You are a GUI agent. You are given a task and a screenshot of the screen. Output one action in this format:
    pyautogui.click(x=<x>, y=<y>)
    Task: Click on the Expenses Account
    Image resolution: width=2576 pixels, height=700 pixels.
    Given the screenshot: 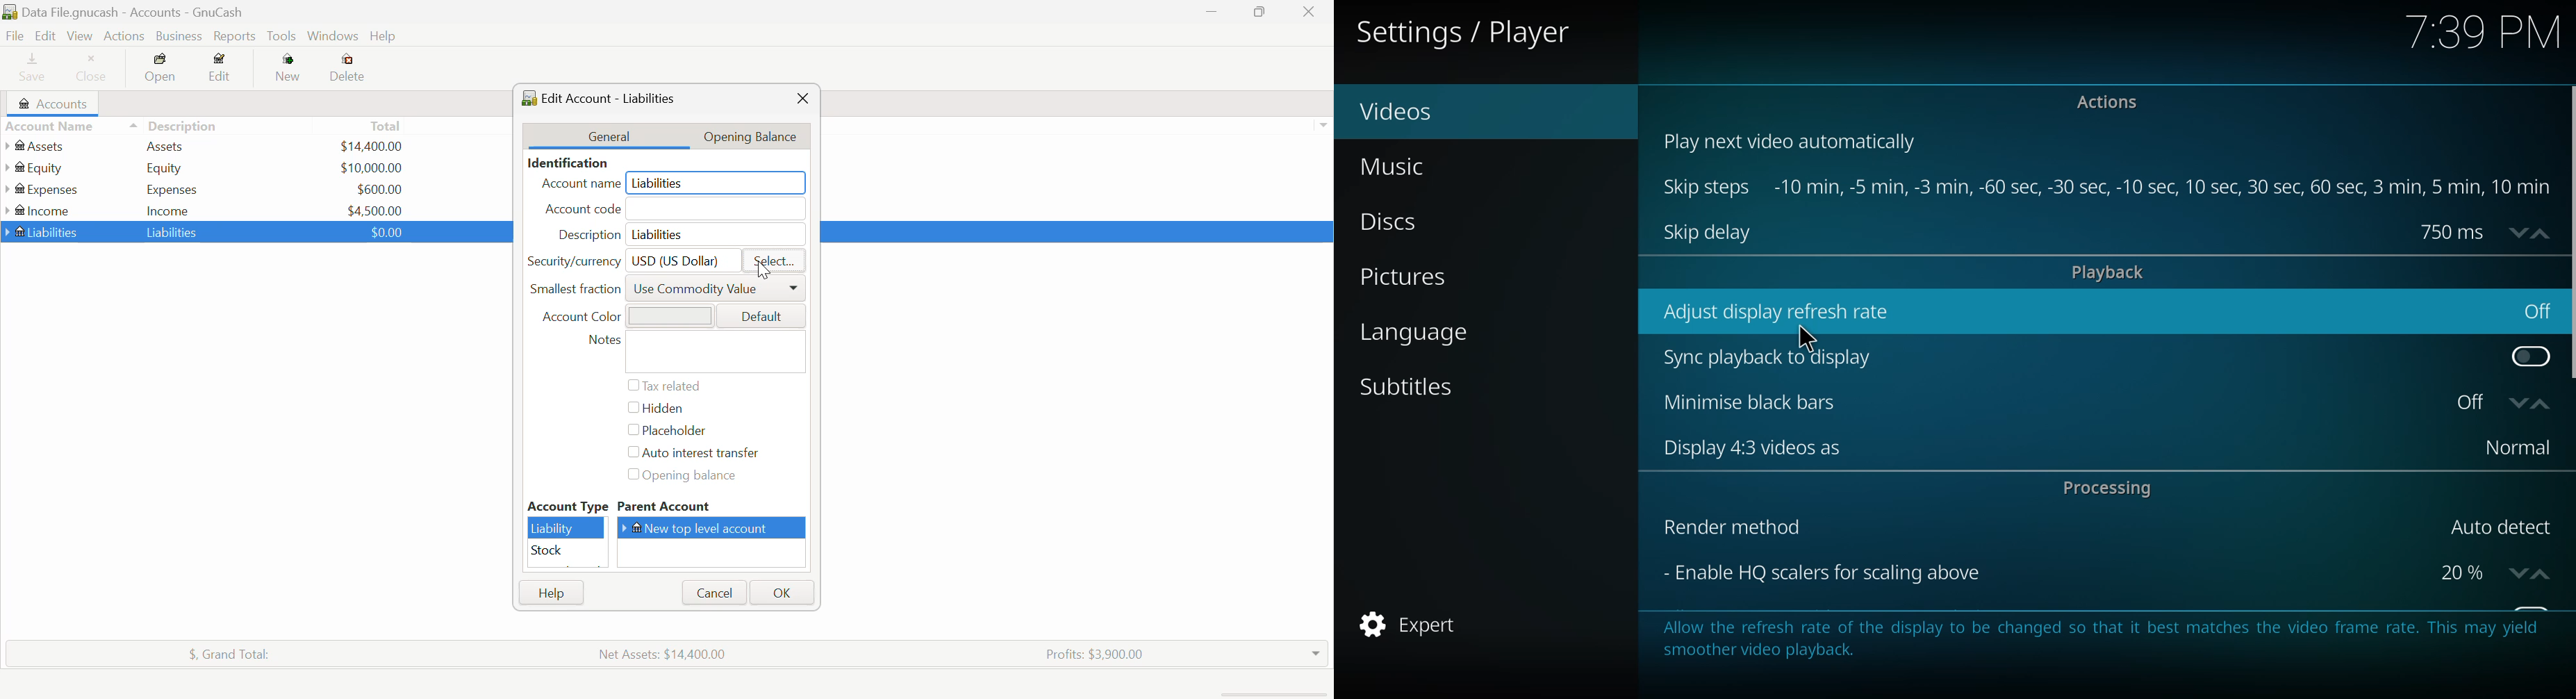 What is the action you would take?
    pyautogui.click(x=40, y=189)
    